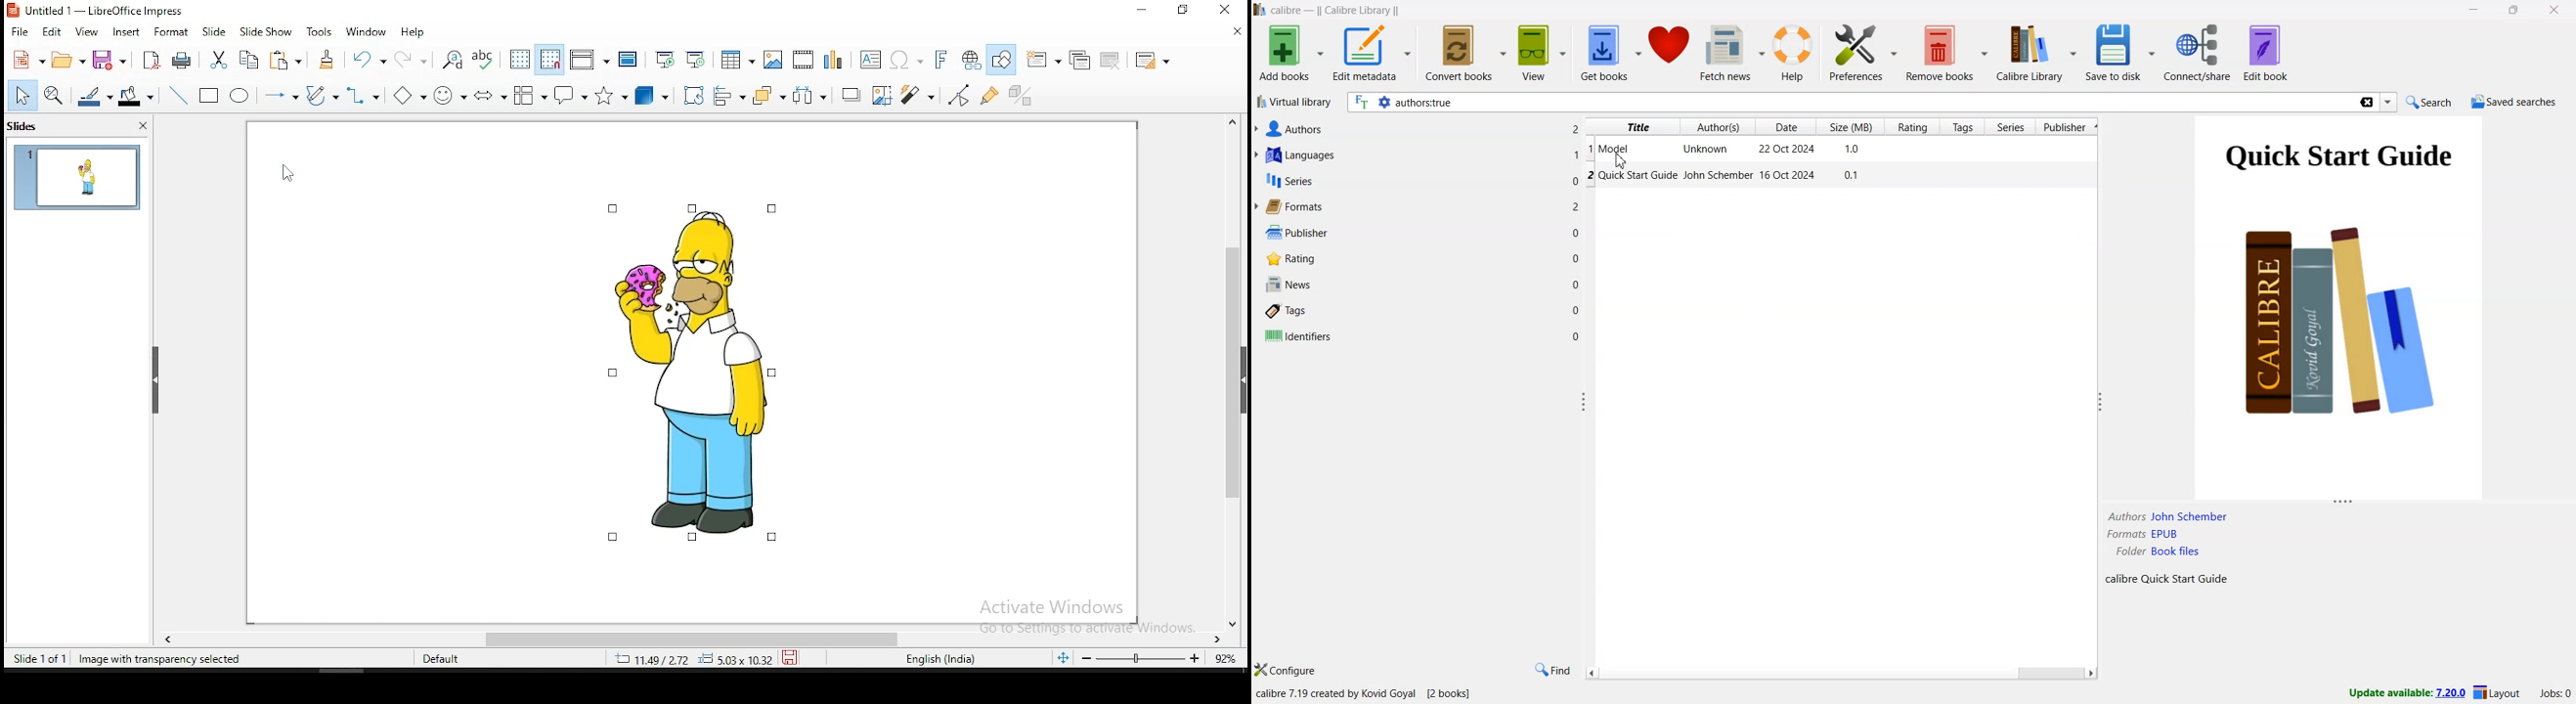 This screenshot has height=728, width=2576. What do you see at coordinates (2366, 104) in the screenshot?
I see `clear search` at bounding box center [2366, 104].